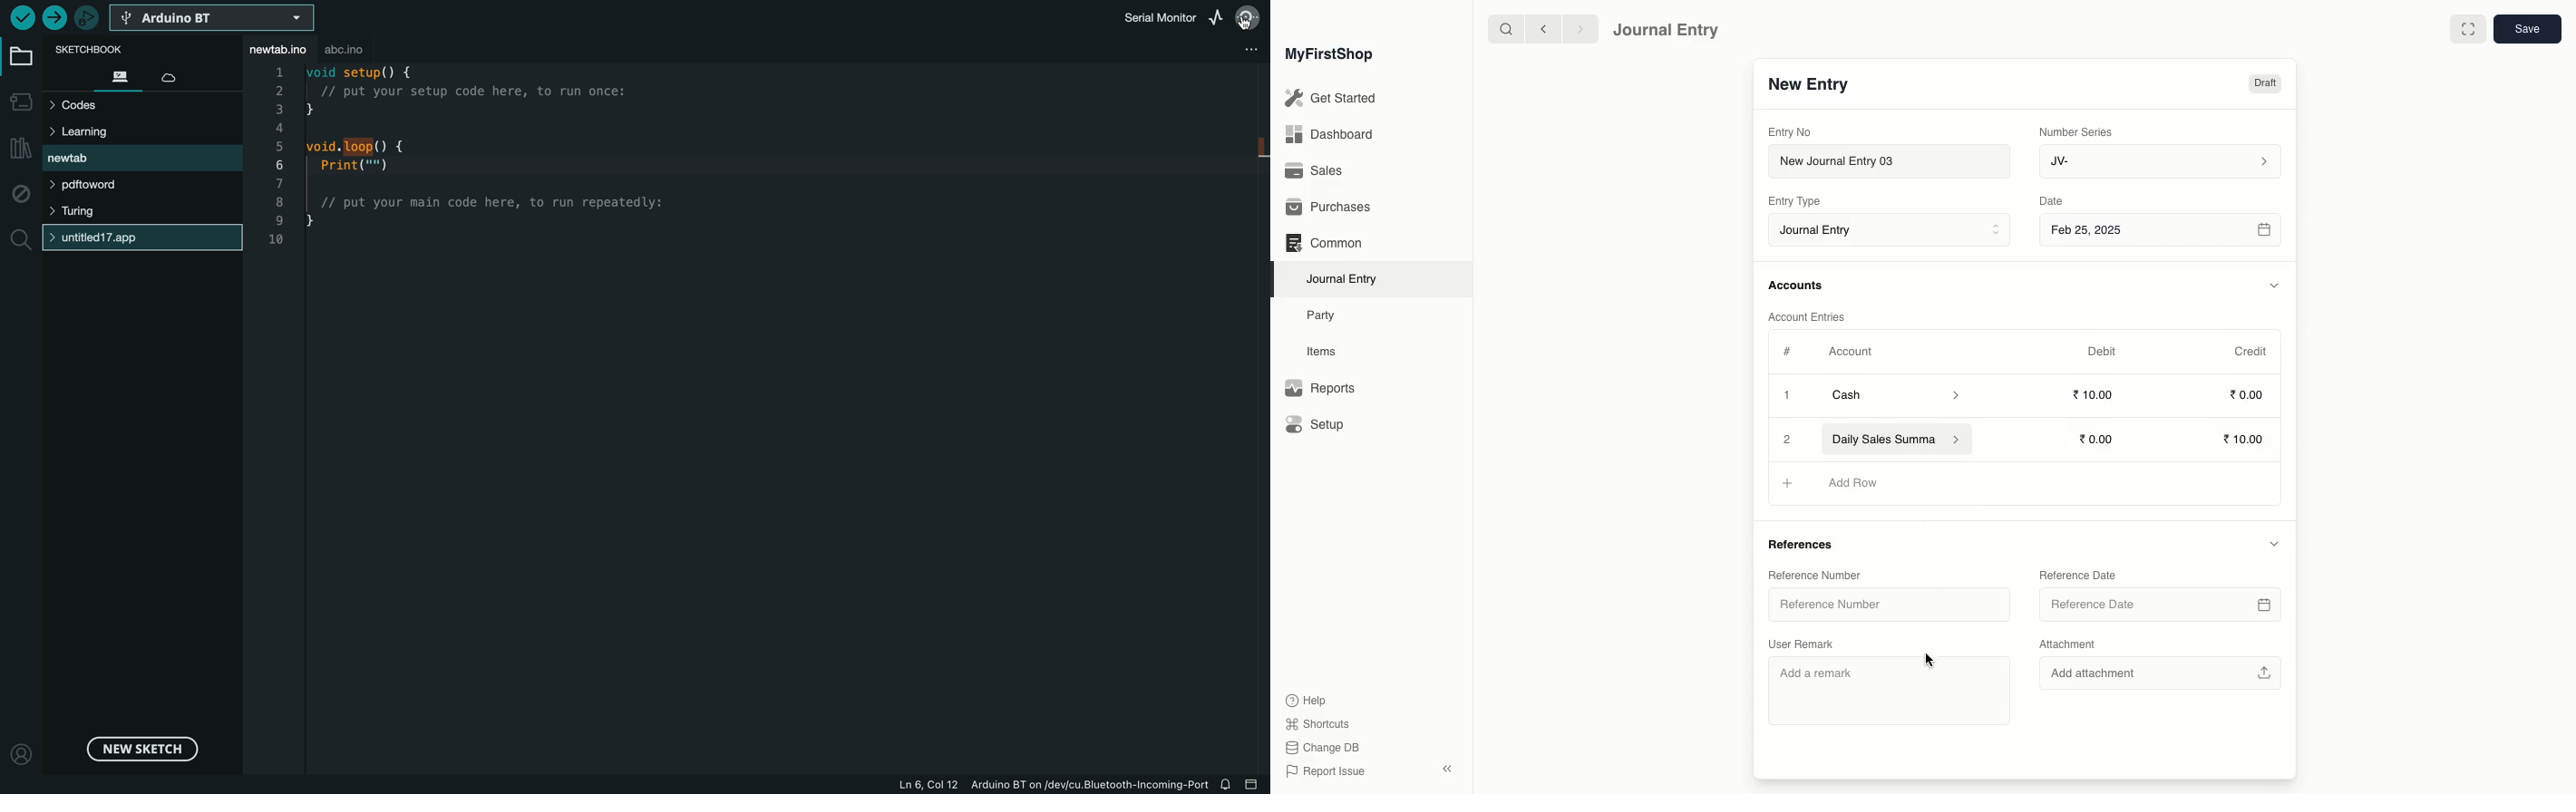 This screenshot has width=2576, height=812. What do you see at coordinates (1892, 688) in the screenshot?
I see `Add a remark` at bounding box center [1892, 688].